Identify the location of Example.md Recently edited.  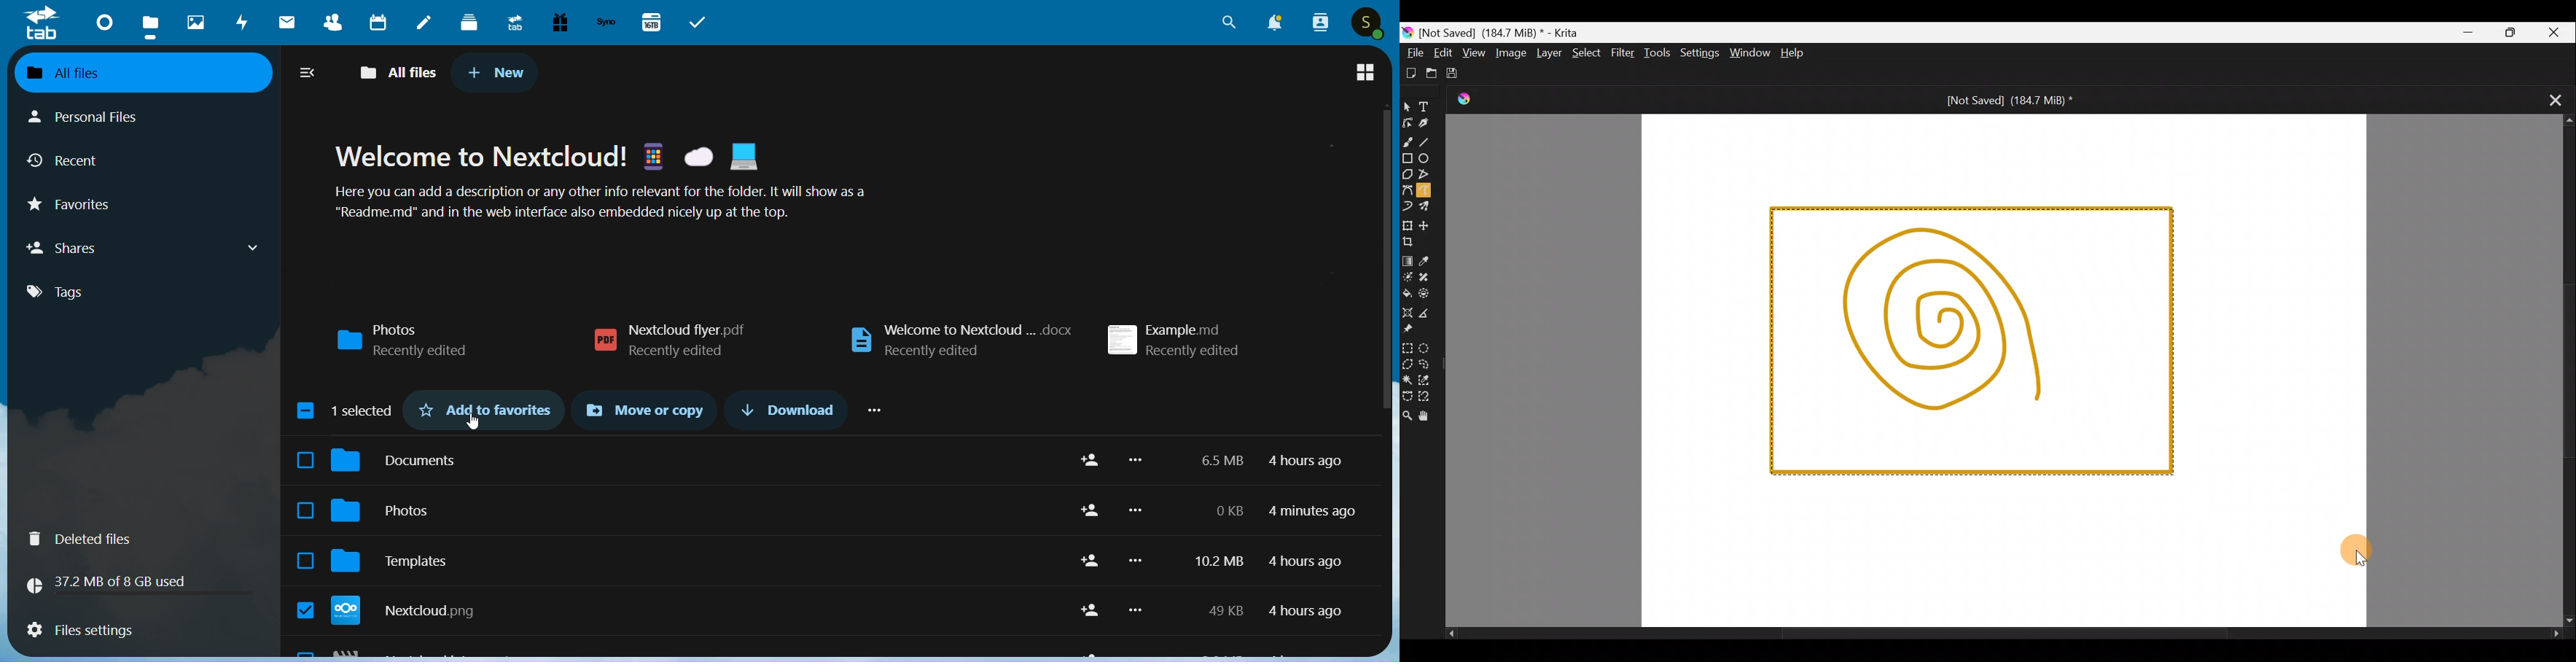
(1174, 340).